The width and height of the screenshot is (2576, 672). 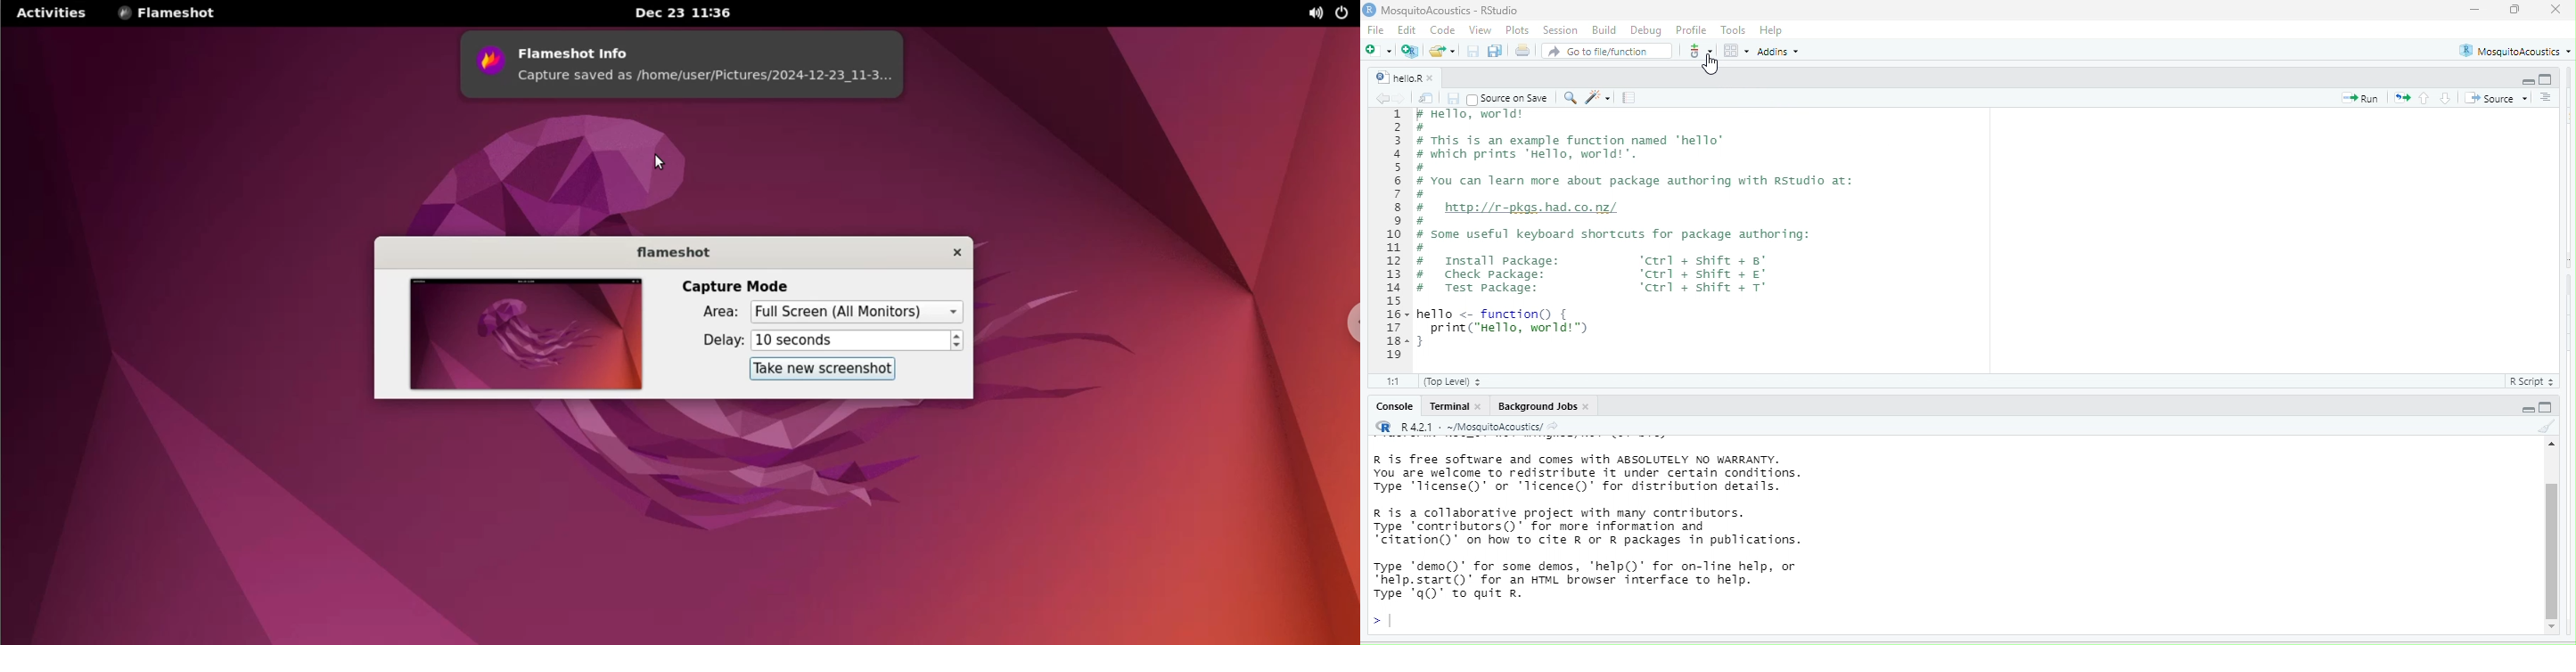 I want to click on go to next section/chunk, so click(x=2444, y=99).